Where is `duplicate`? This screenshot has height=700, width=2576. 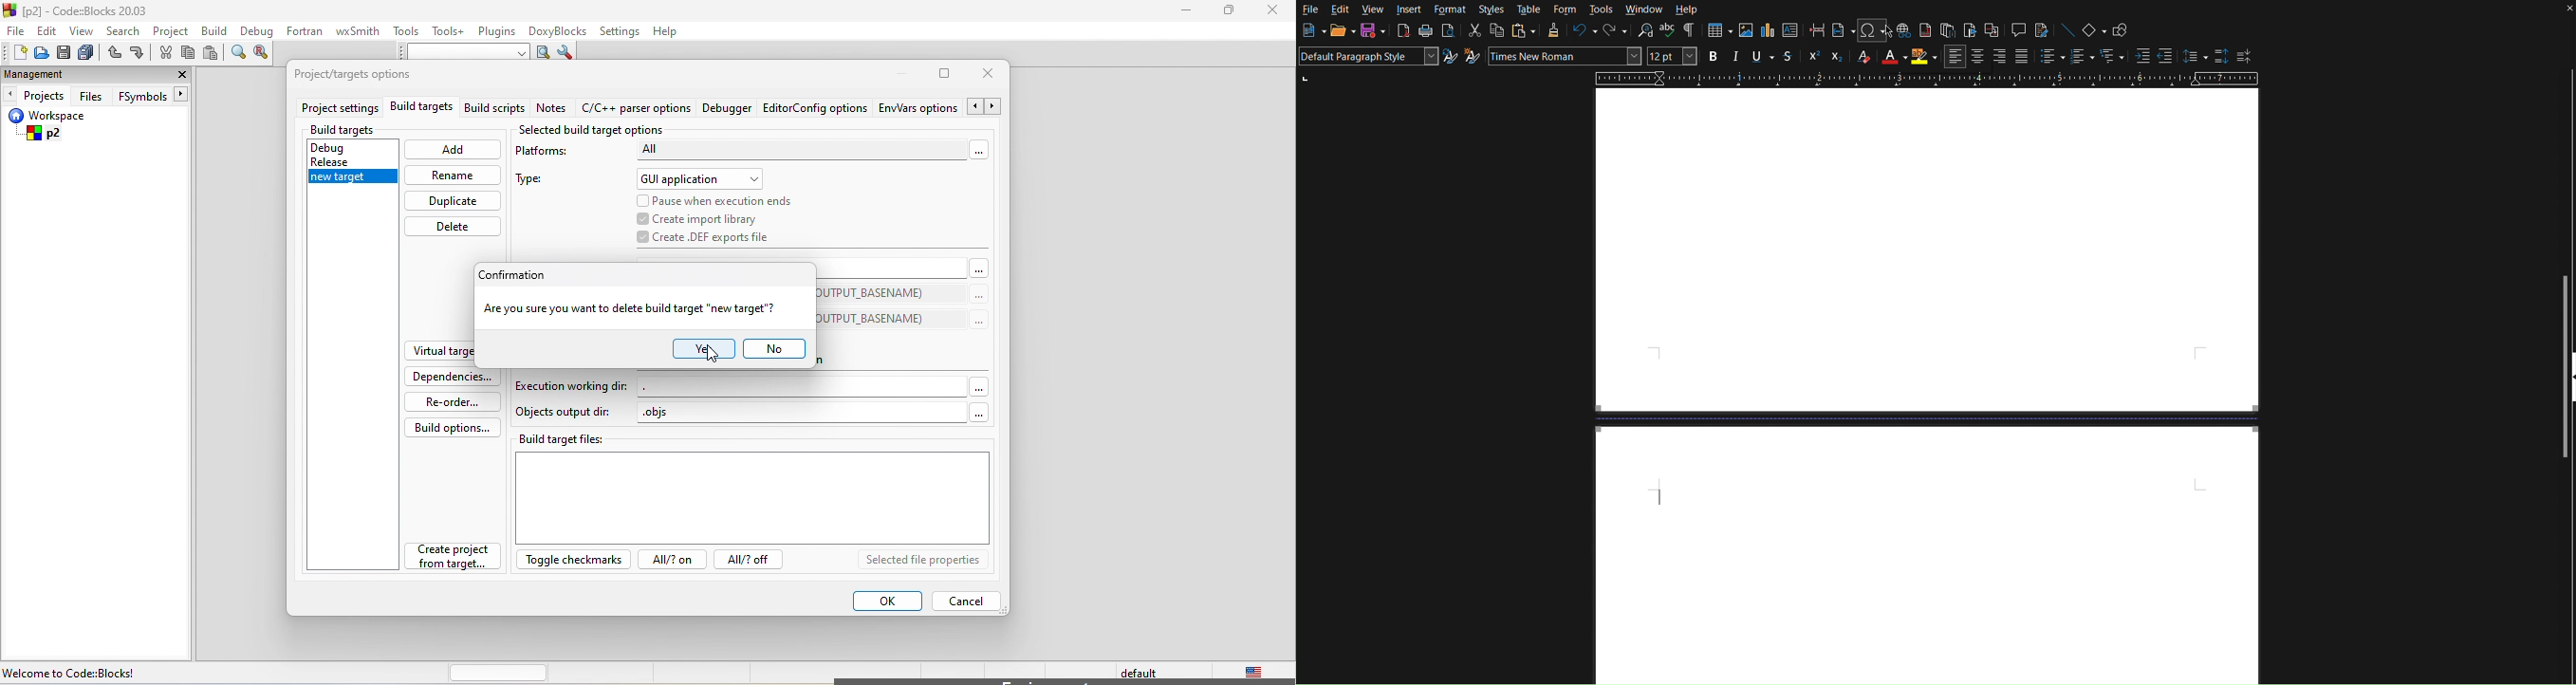
duplicate is located at coordinates (452, 201).